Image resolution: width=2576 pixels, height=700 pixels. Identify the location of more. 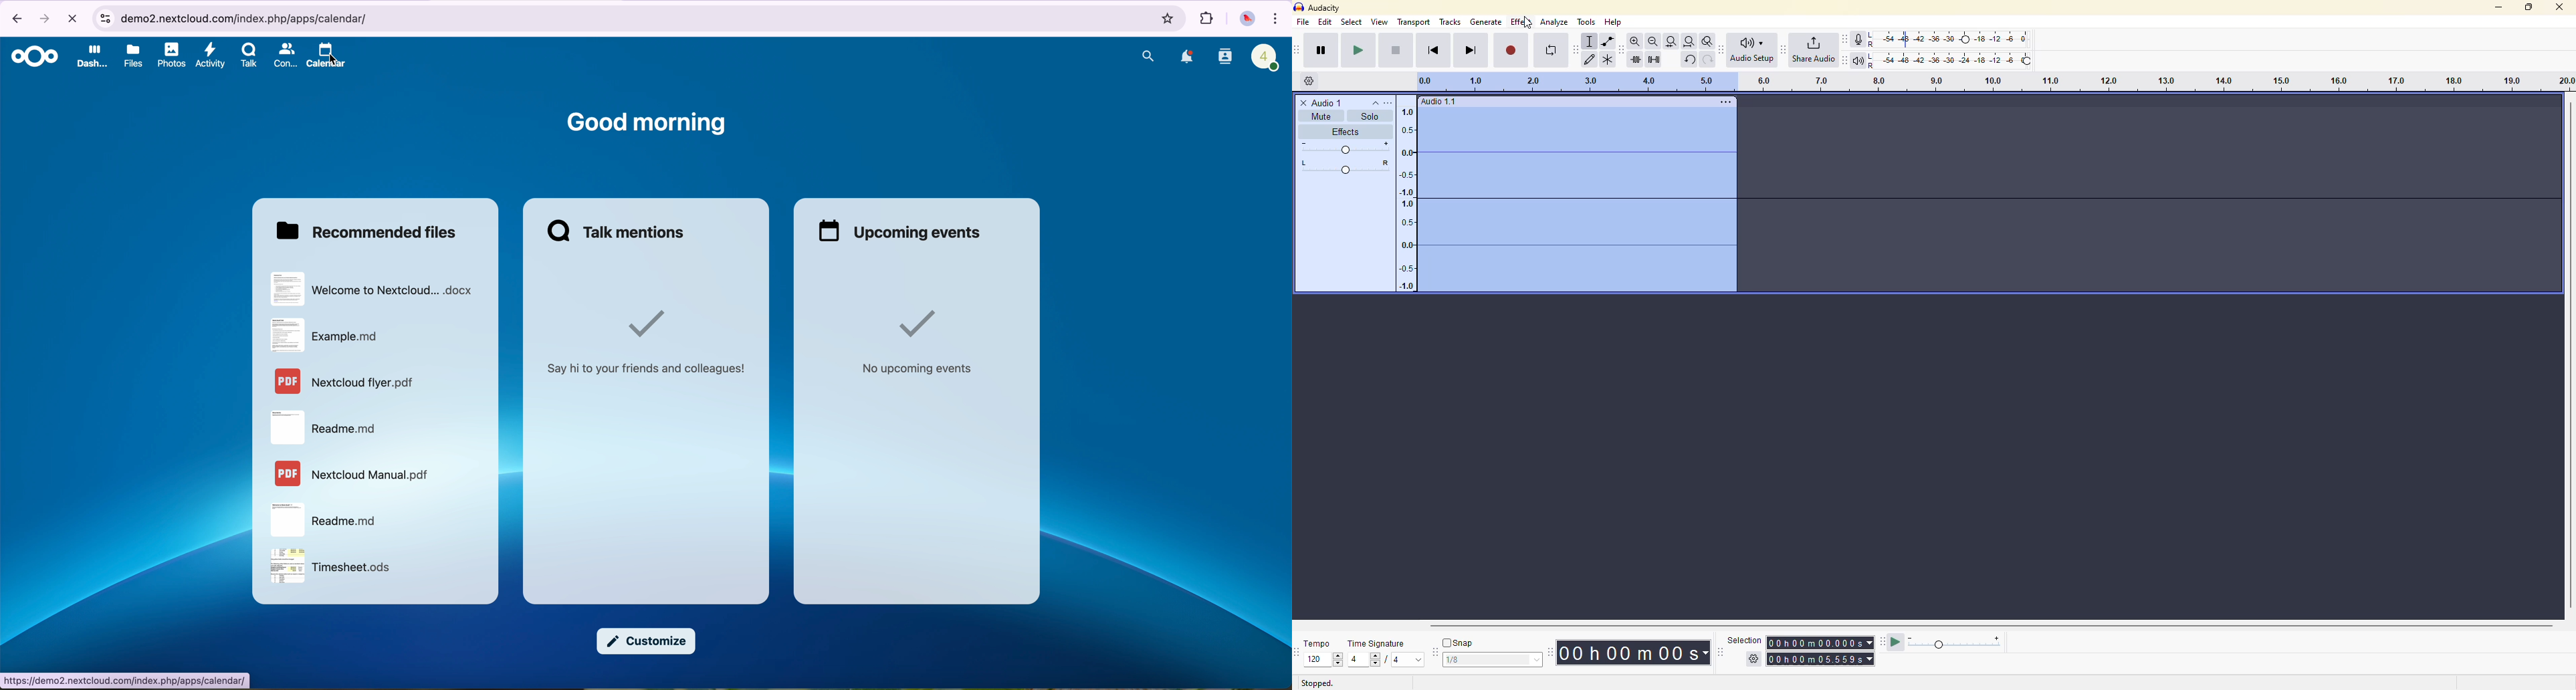
(1725, 101).